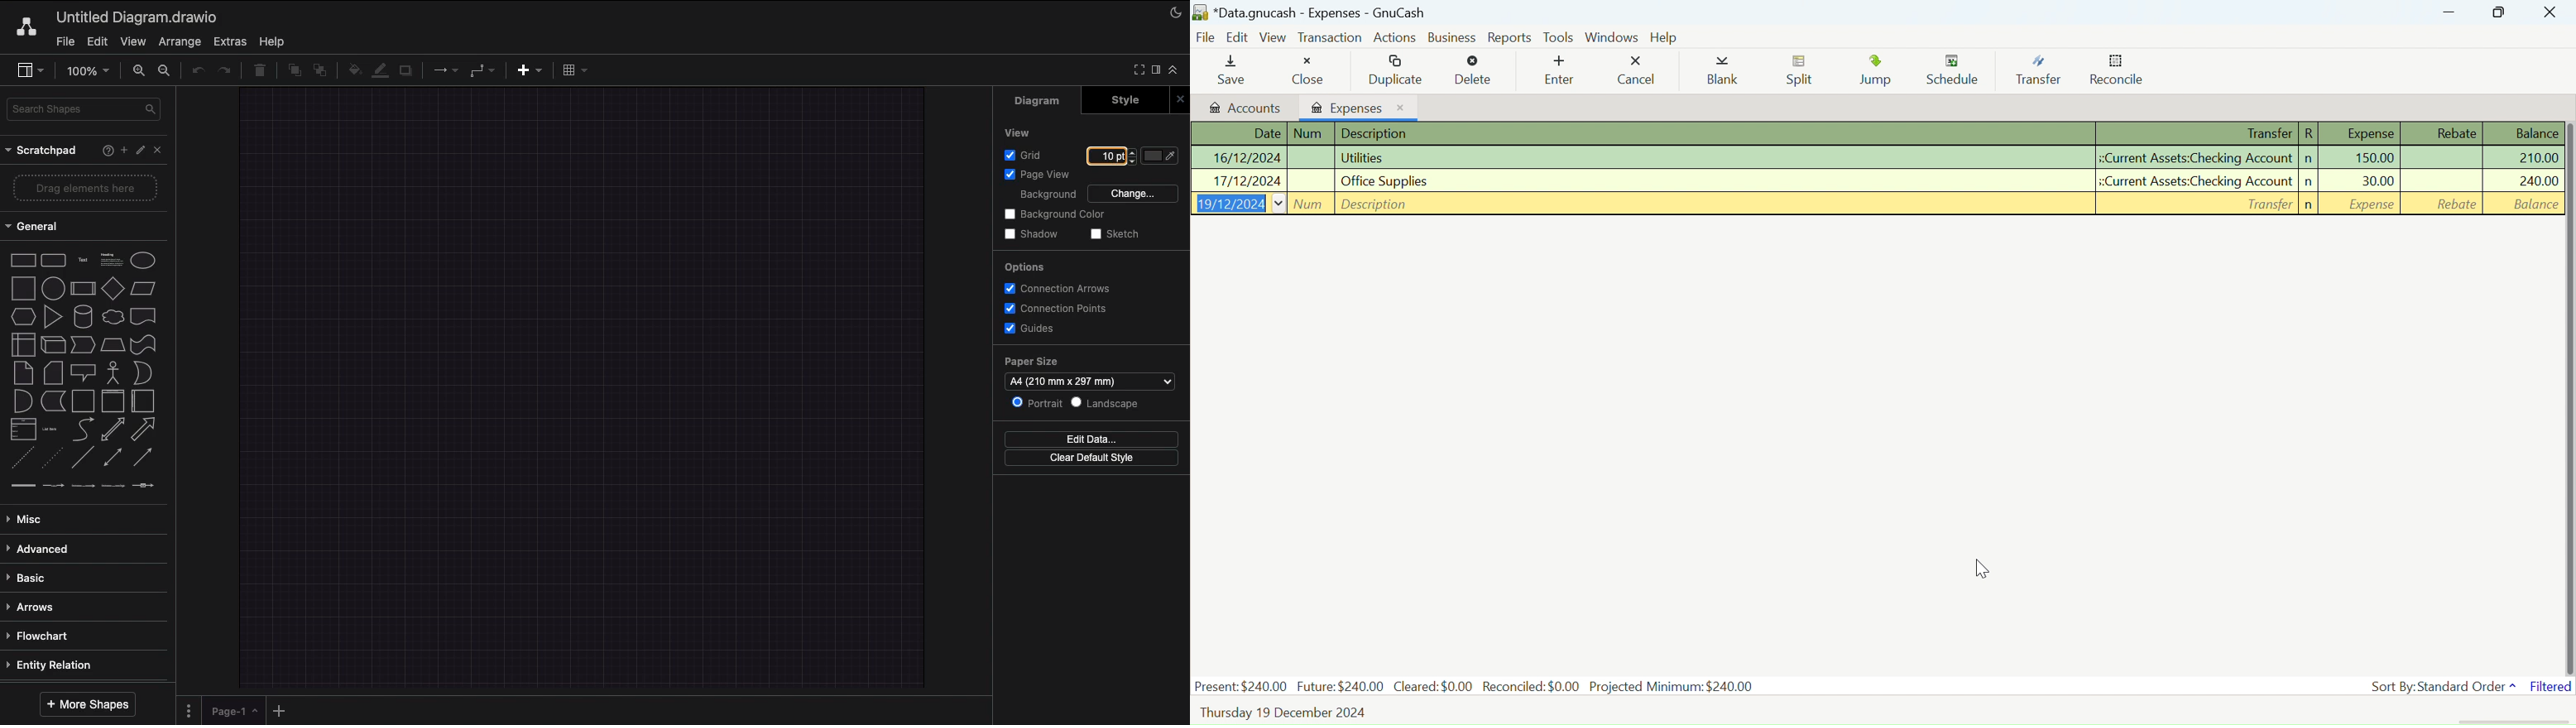  What do you see at coordinates (29, 28) in the screenshot?
I see `Draw.io` at bounding box center [29, 28].